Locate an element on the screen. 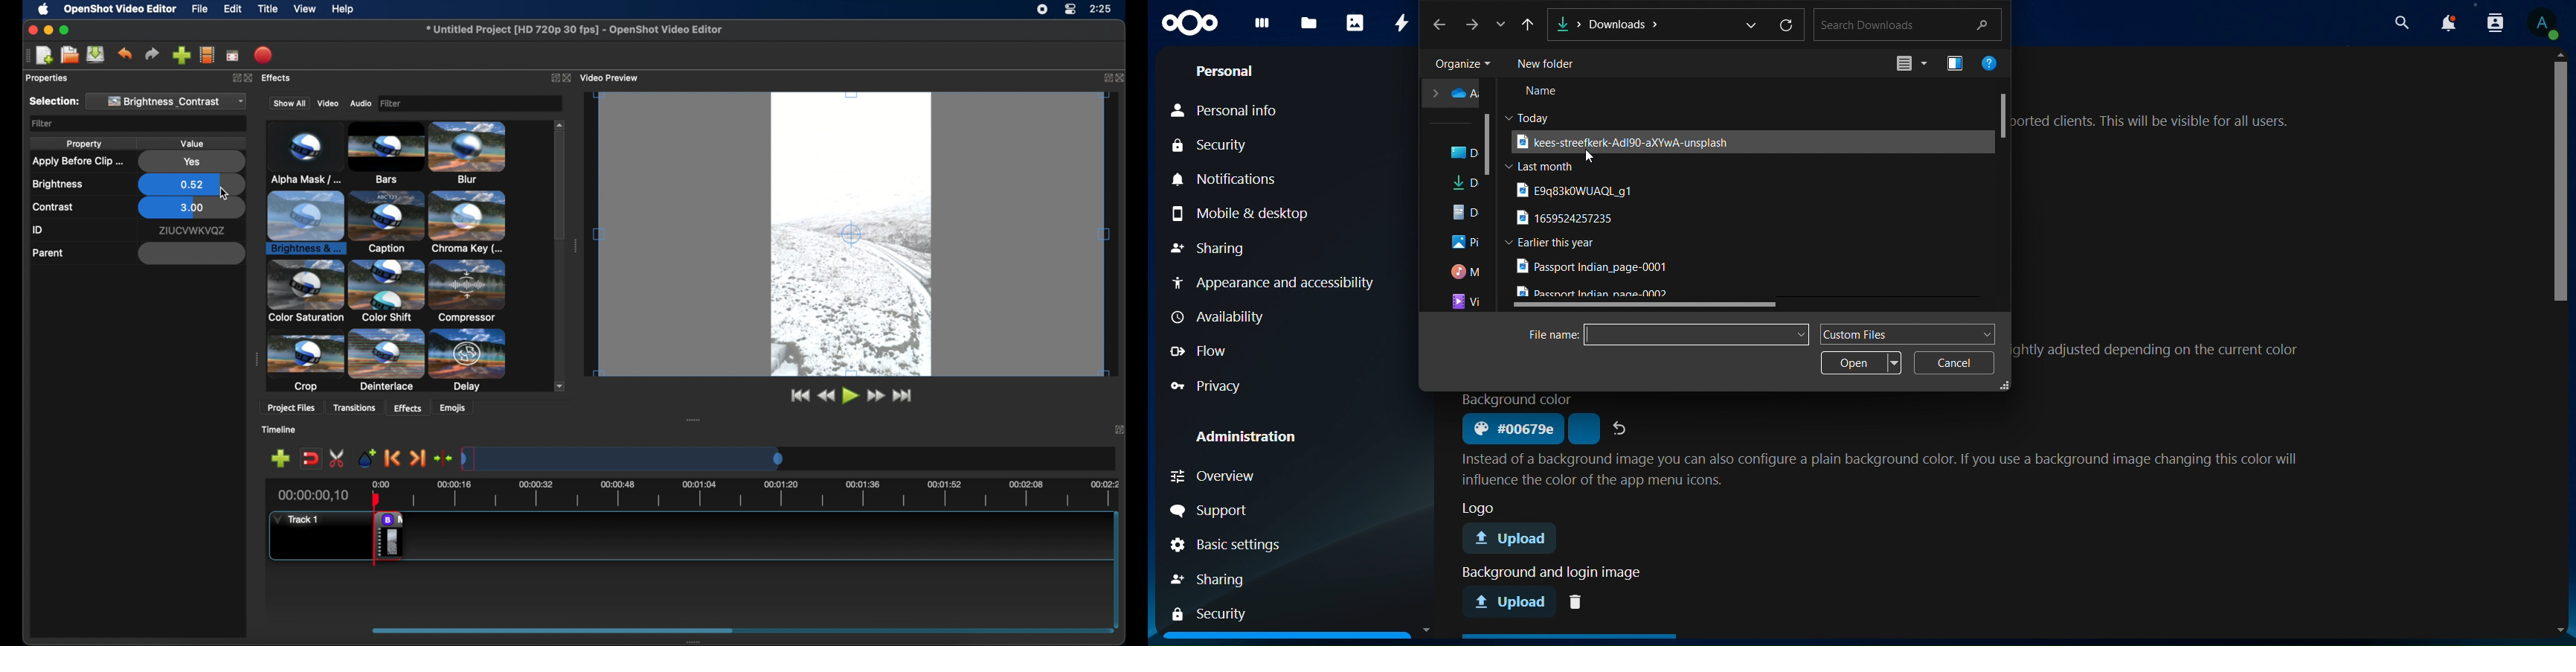 This screenshot has width=2576, height=672. cancel is located at coordinates (1953, 362).